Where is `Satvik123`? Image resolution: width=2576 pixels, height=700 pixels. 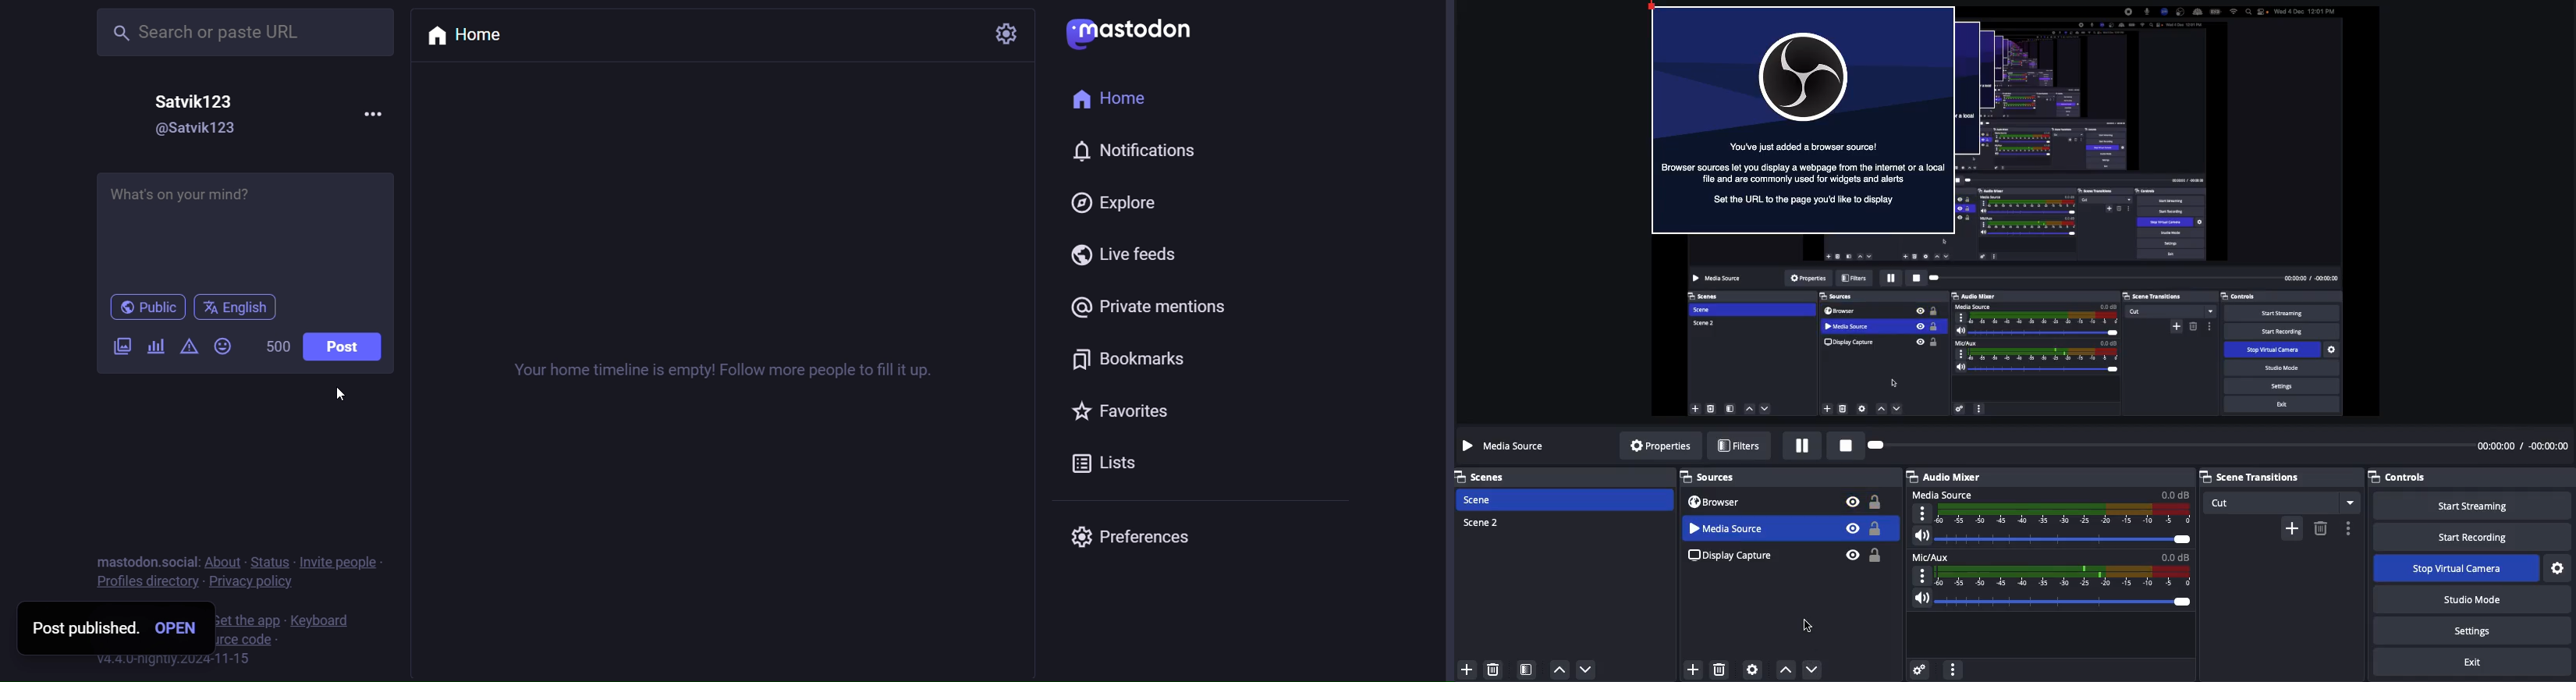 Satvik123 is located at coordinates (201, 99).